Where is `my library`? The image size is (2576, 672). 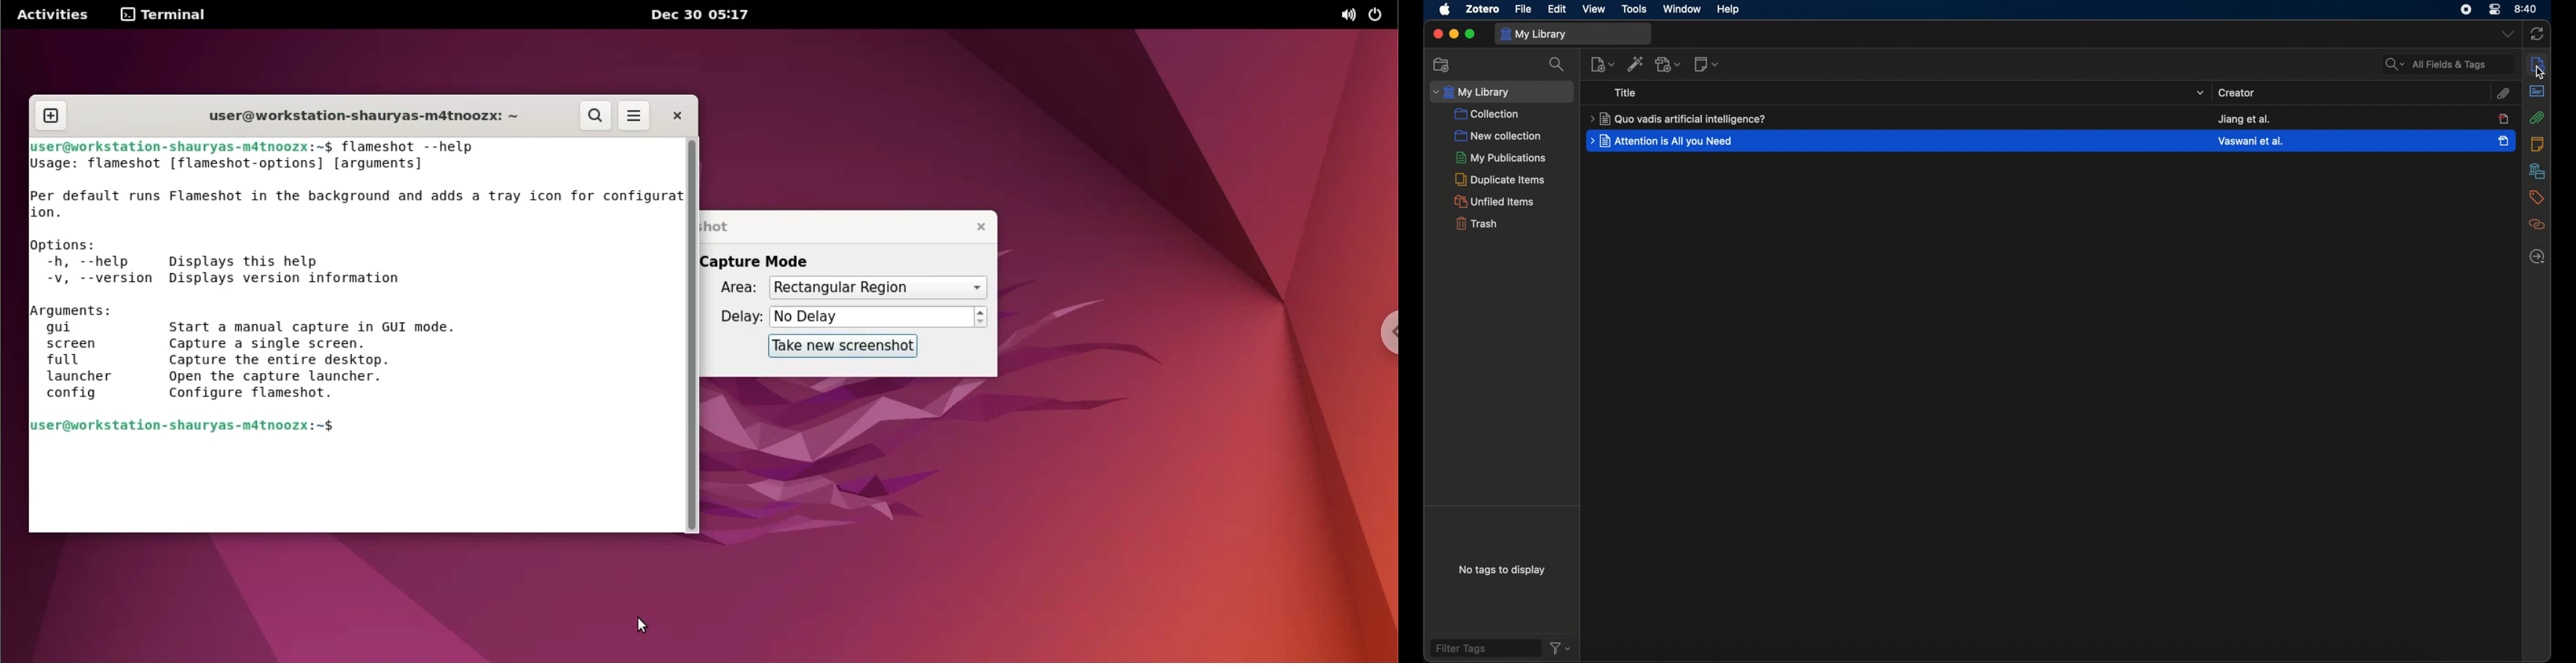 my library is located at coordinates (1573, 33).